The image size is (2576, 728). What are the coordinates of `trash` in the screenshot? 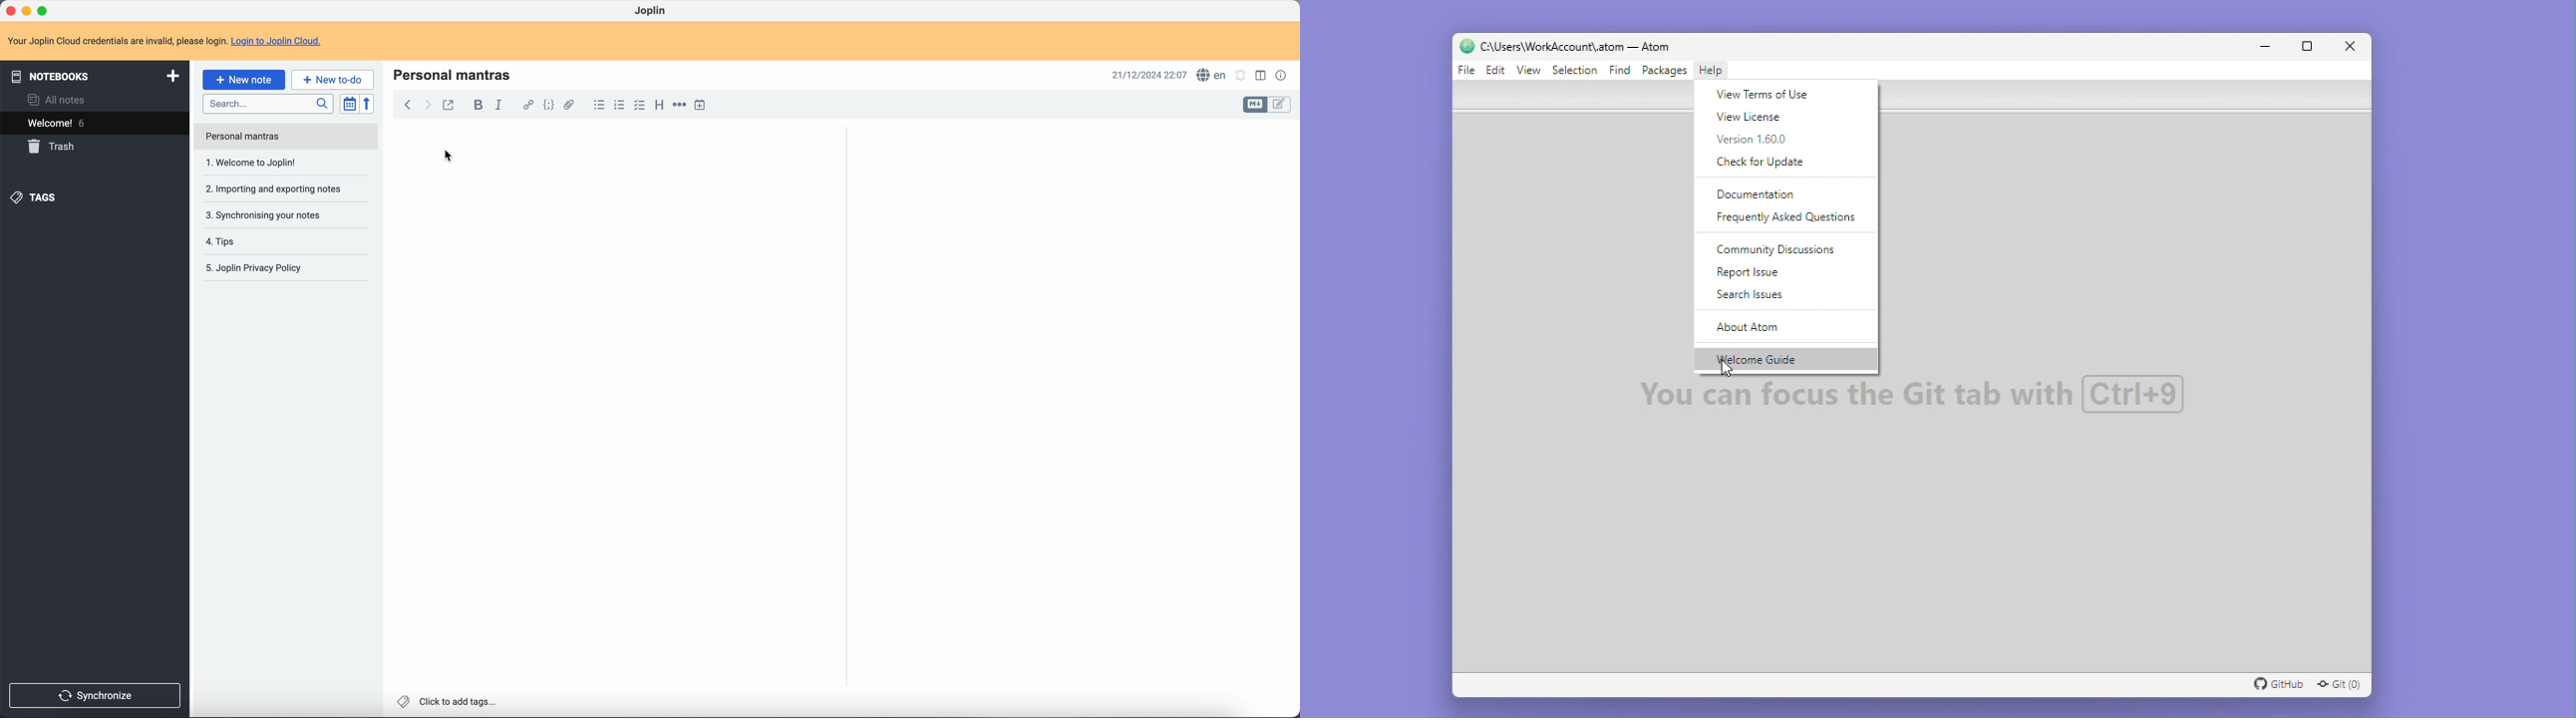 It's located at (53, 147).